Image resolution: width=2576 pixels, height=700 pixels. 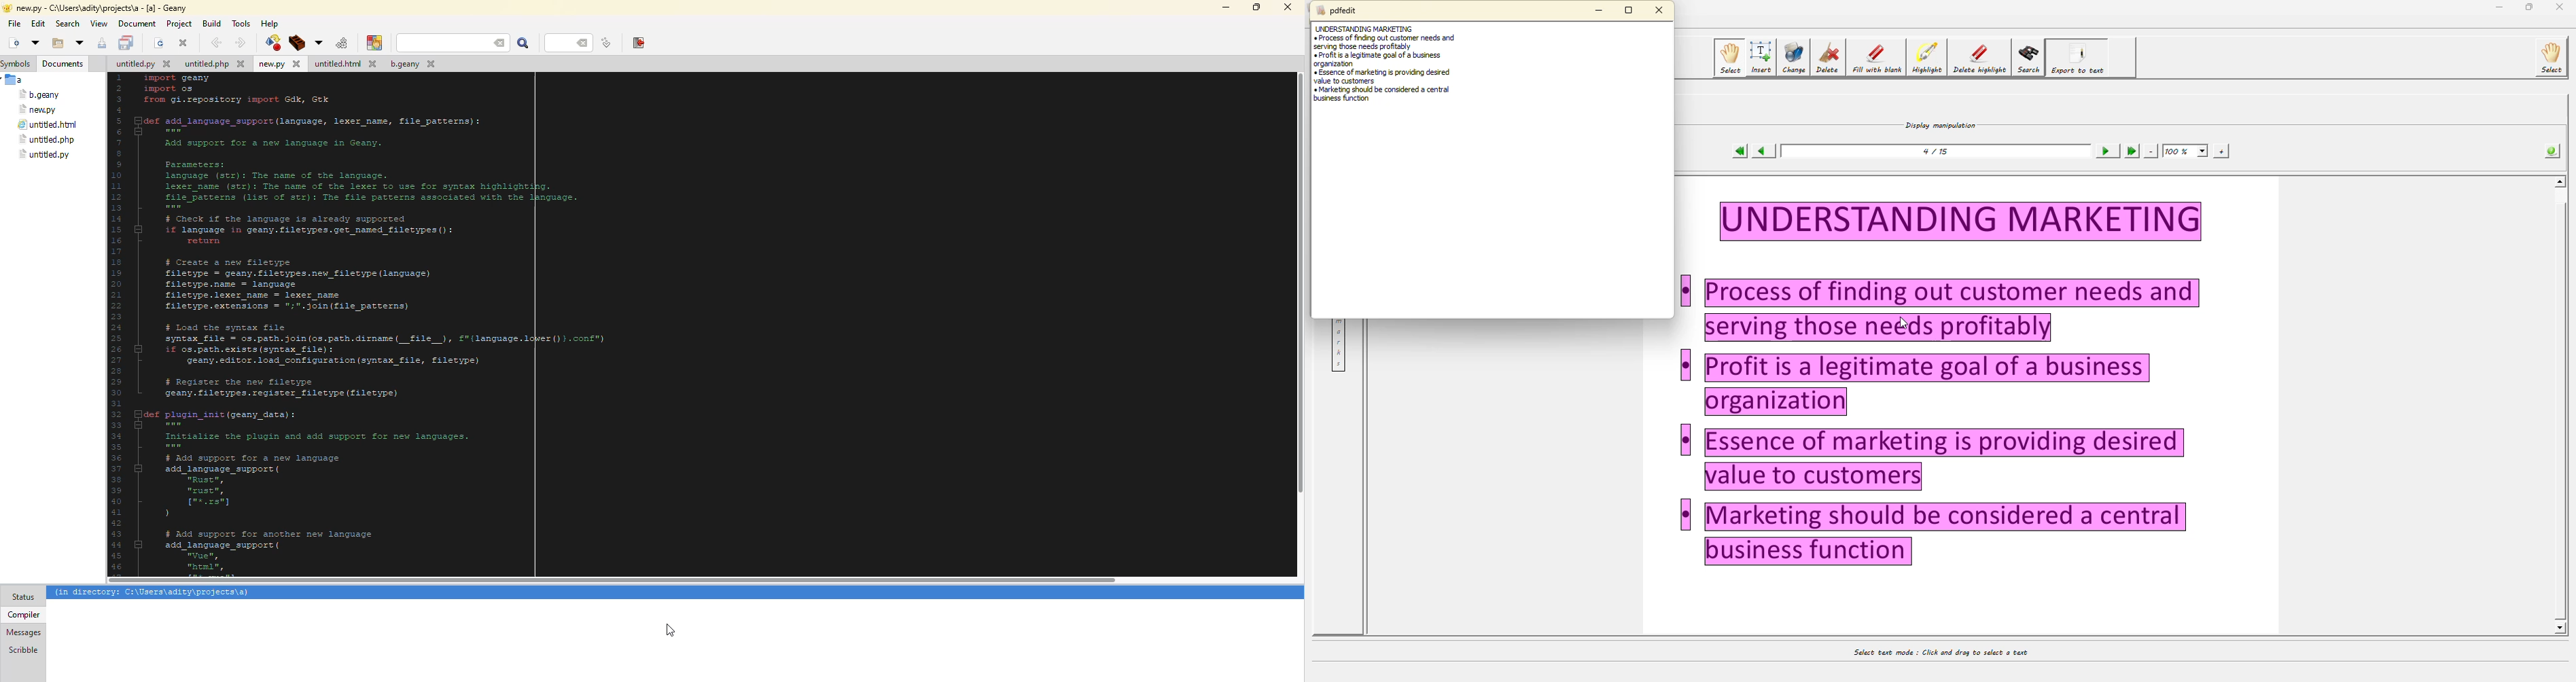 What do you see at coordinates (34, 43) in the screenshot?
I see `open` at bounding box center [34, 43].